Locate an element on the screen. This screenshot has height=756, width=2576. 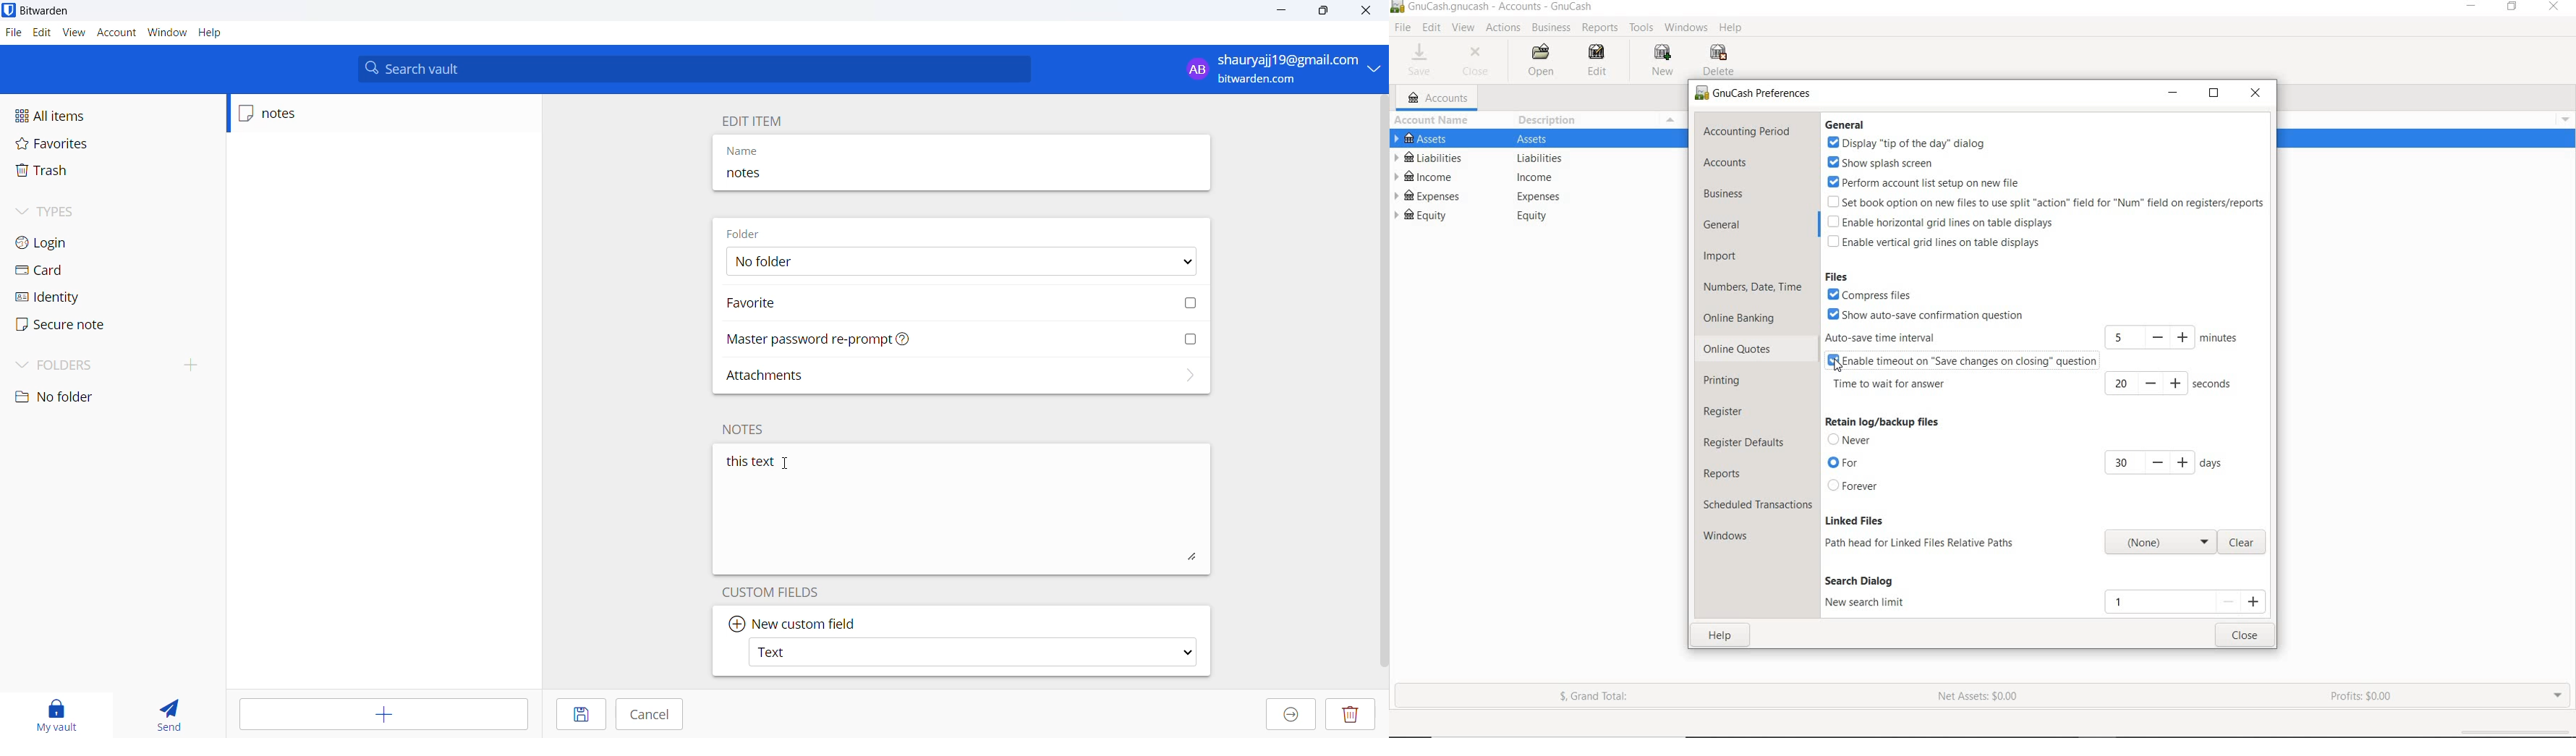
save is located at coordinates (579, 714).